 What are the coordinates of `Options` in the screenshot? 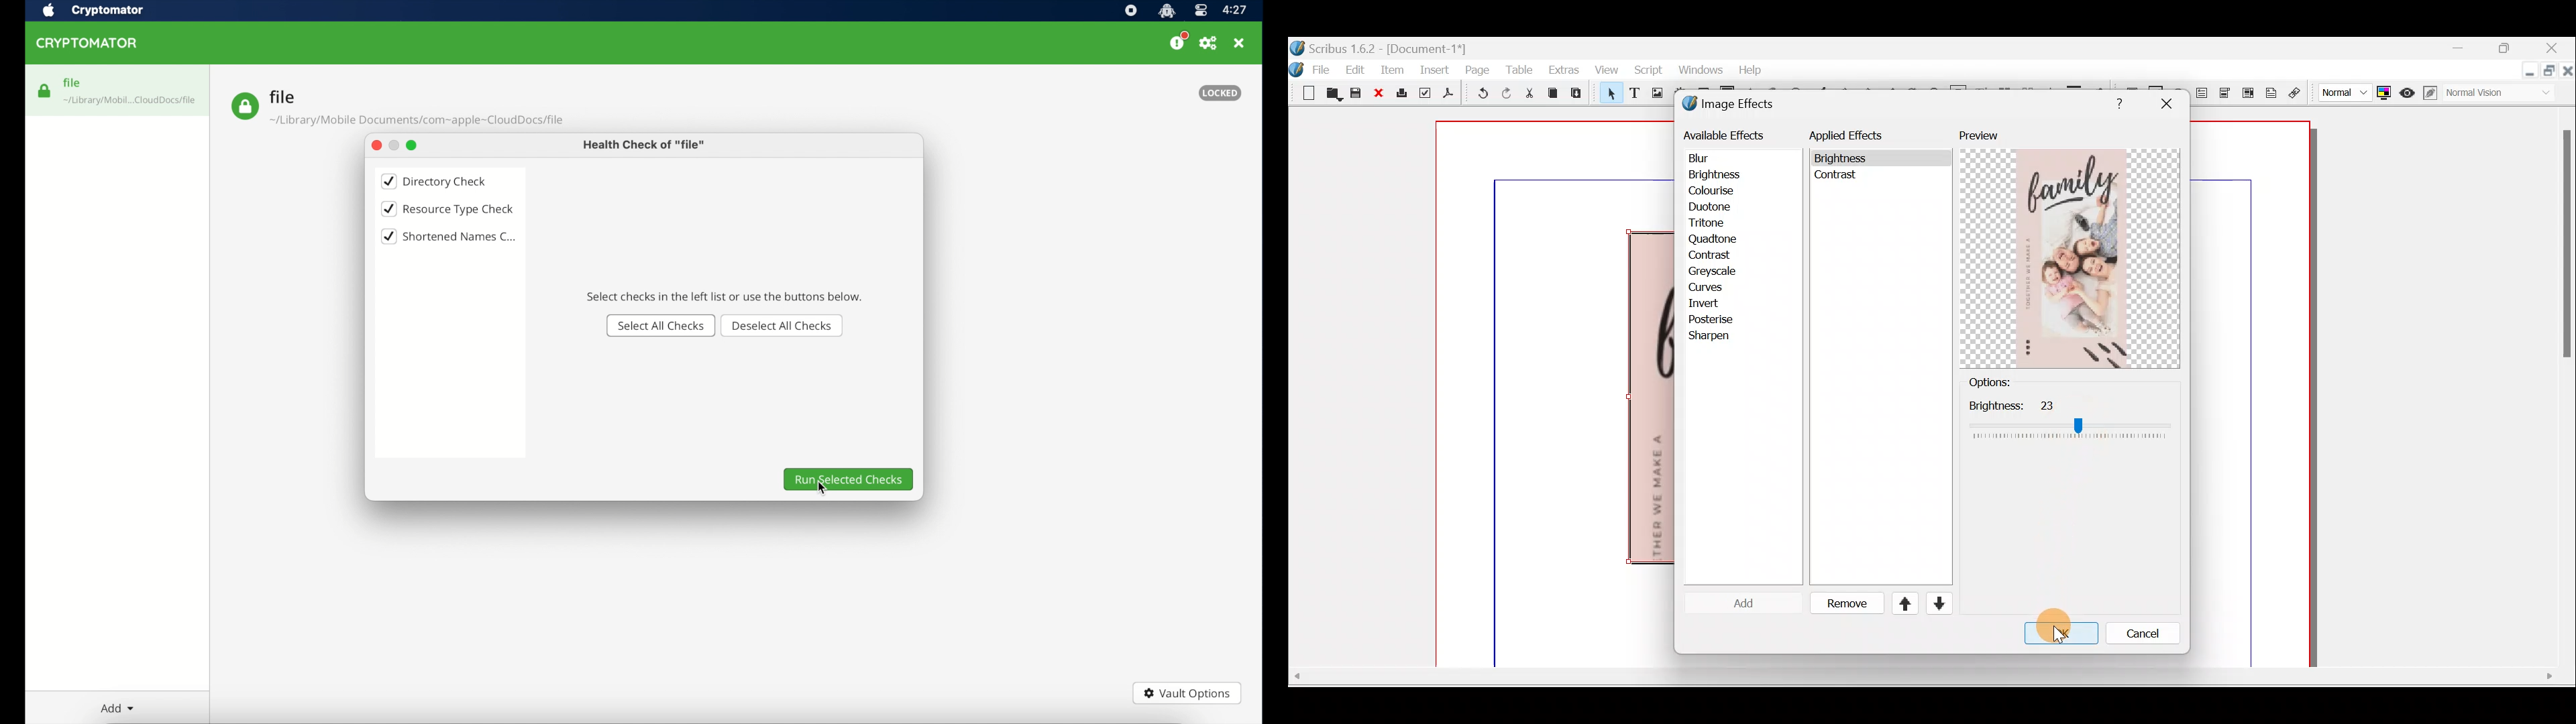 It's located at (2012, 383).